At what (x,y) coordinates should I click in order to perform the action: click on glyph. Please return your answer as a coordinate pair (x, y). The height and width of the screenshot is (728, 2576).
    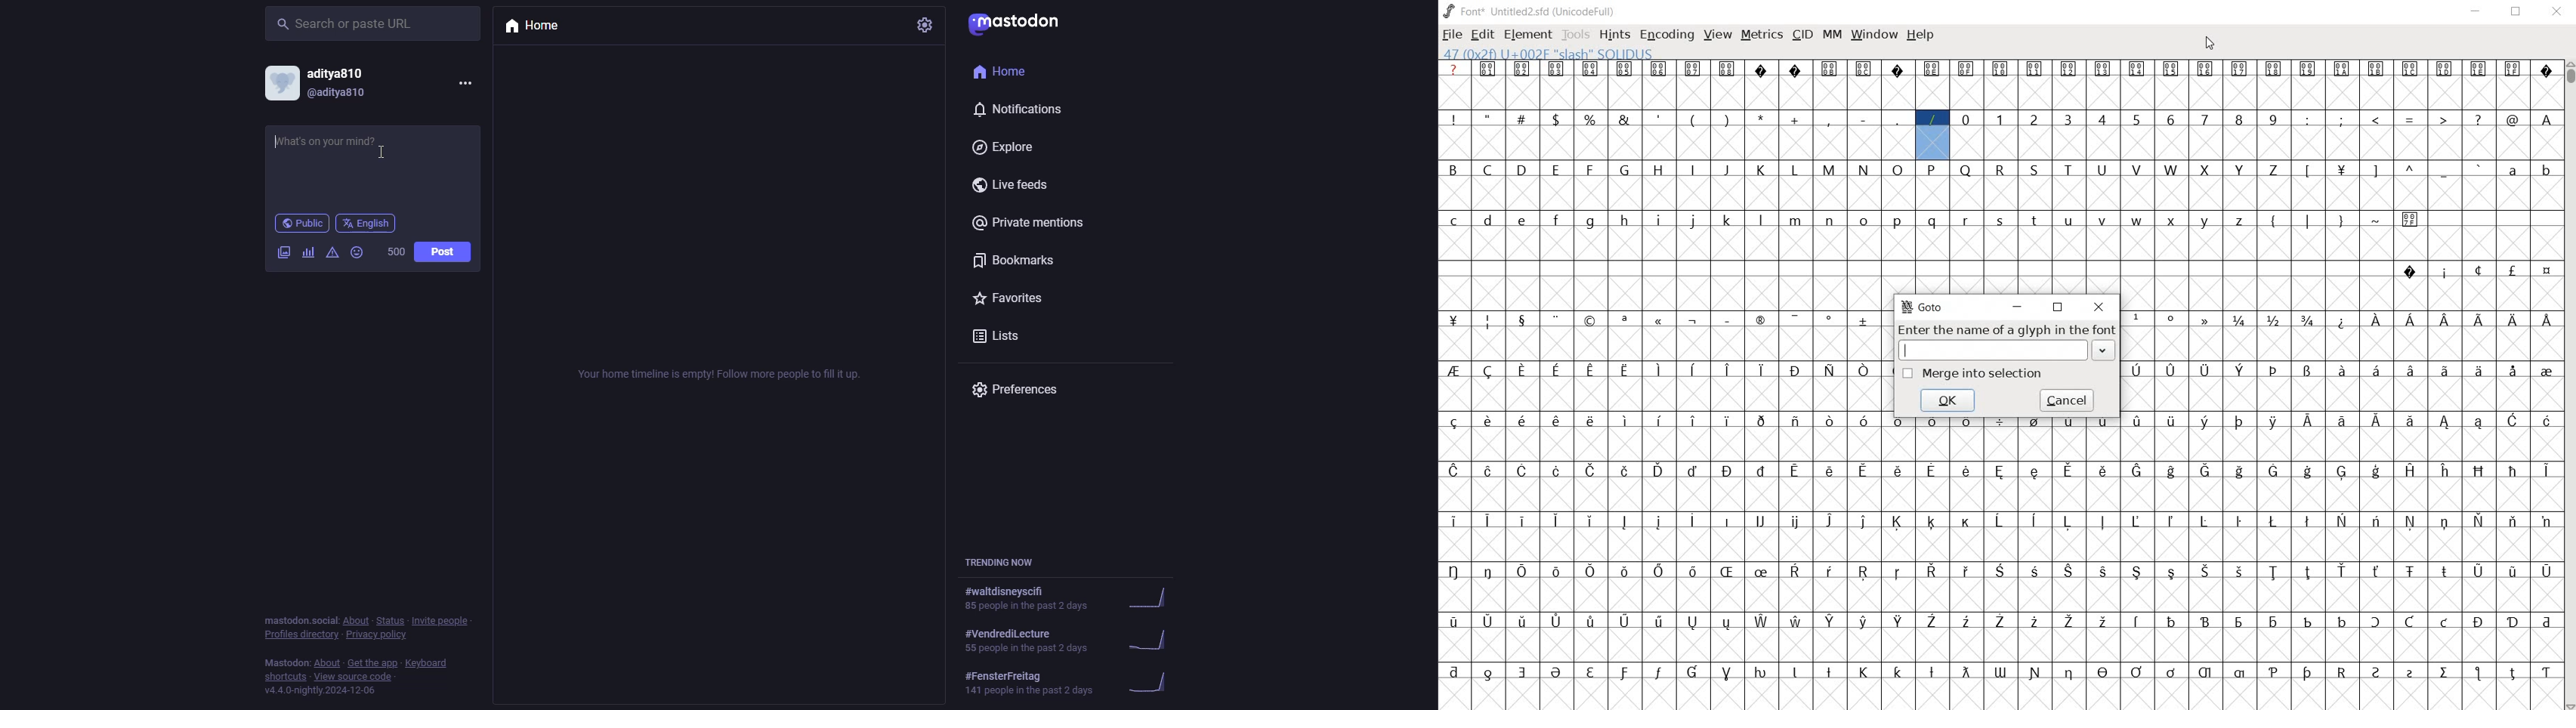
    Looking at the image, I should click on (2205, 672).